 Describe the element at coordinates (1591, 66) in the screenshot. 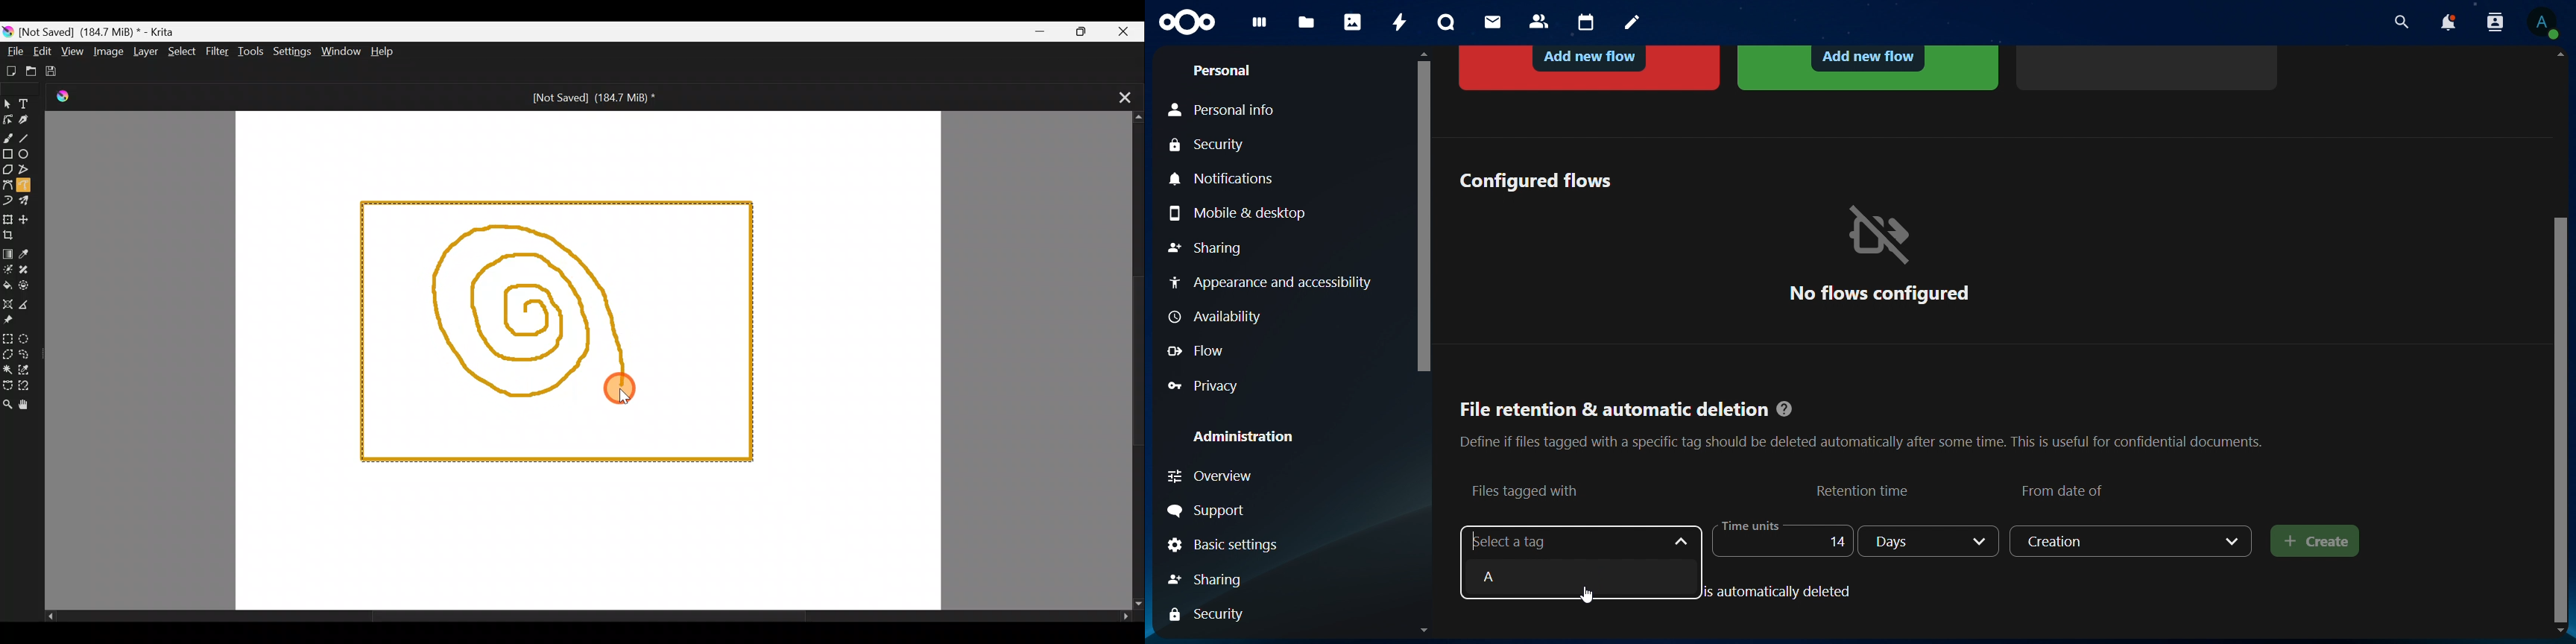

I see `block access to a file` at that location.